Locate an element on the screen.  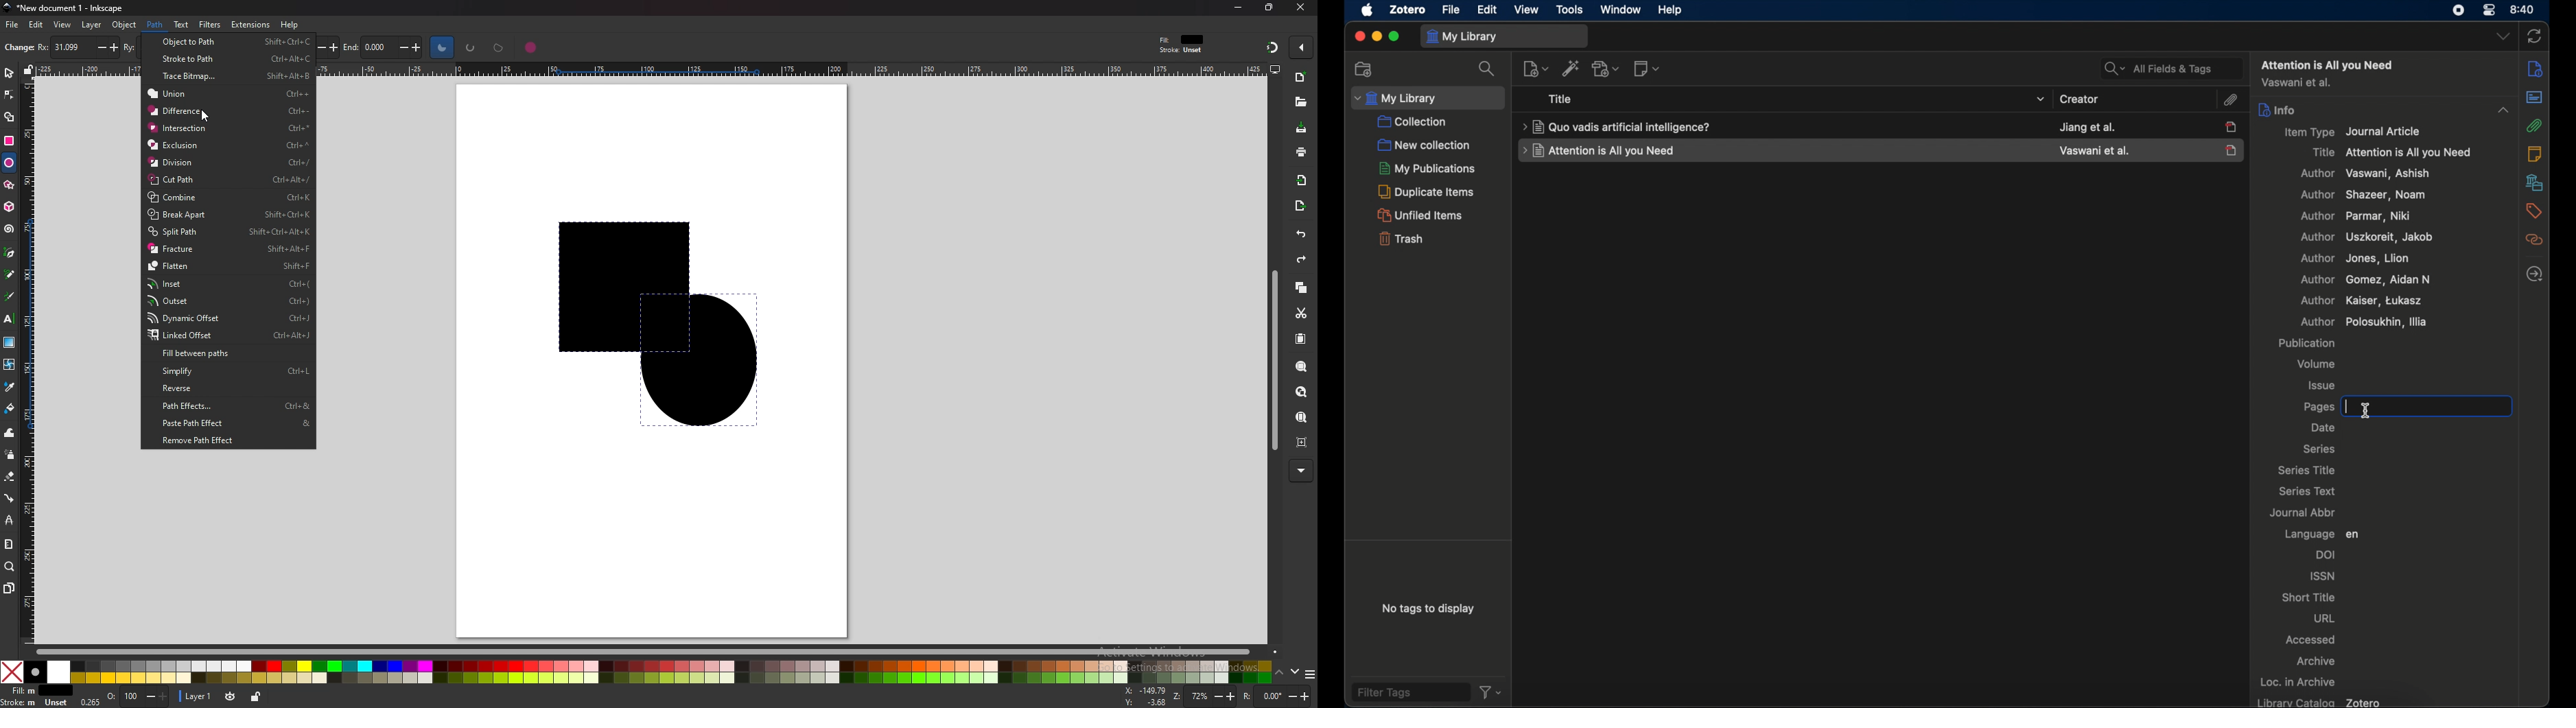
title is located at coordinates (1561, 99).